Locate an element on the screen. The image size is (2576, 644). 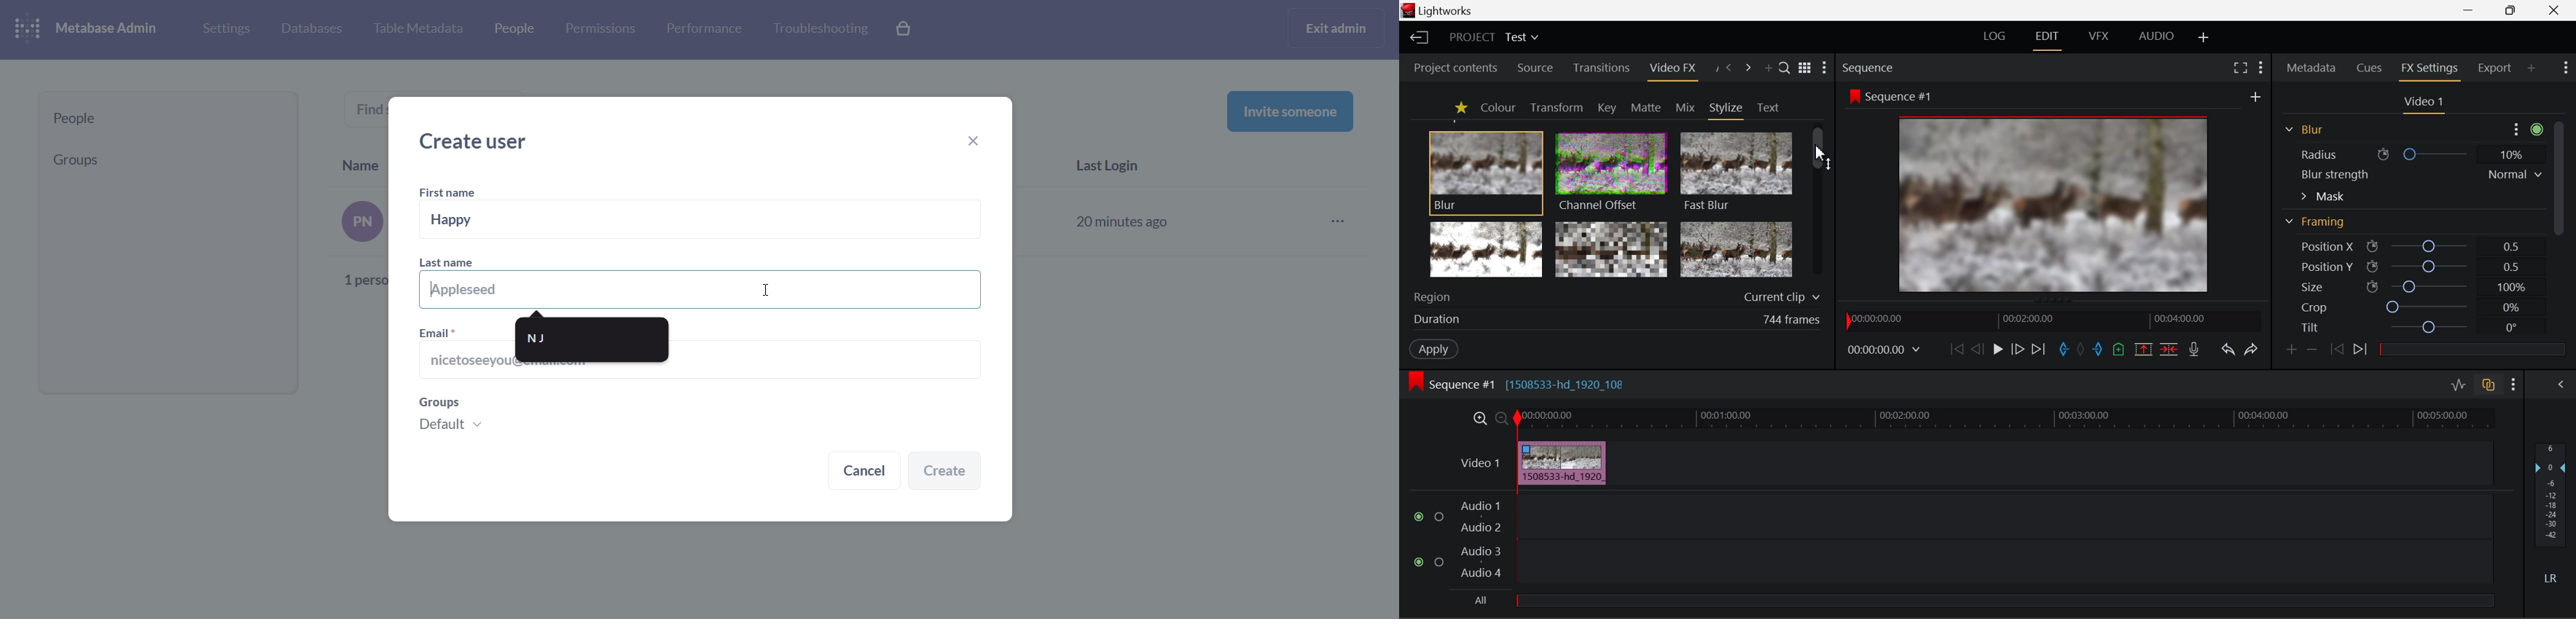
Next Panel is located at coordinates (1749, 68).